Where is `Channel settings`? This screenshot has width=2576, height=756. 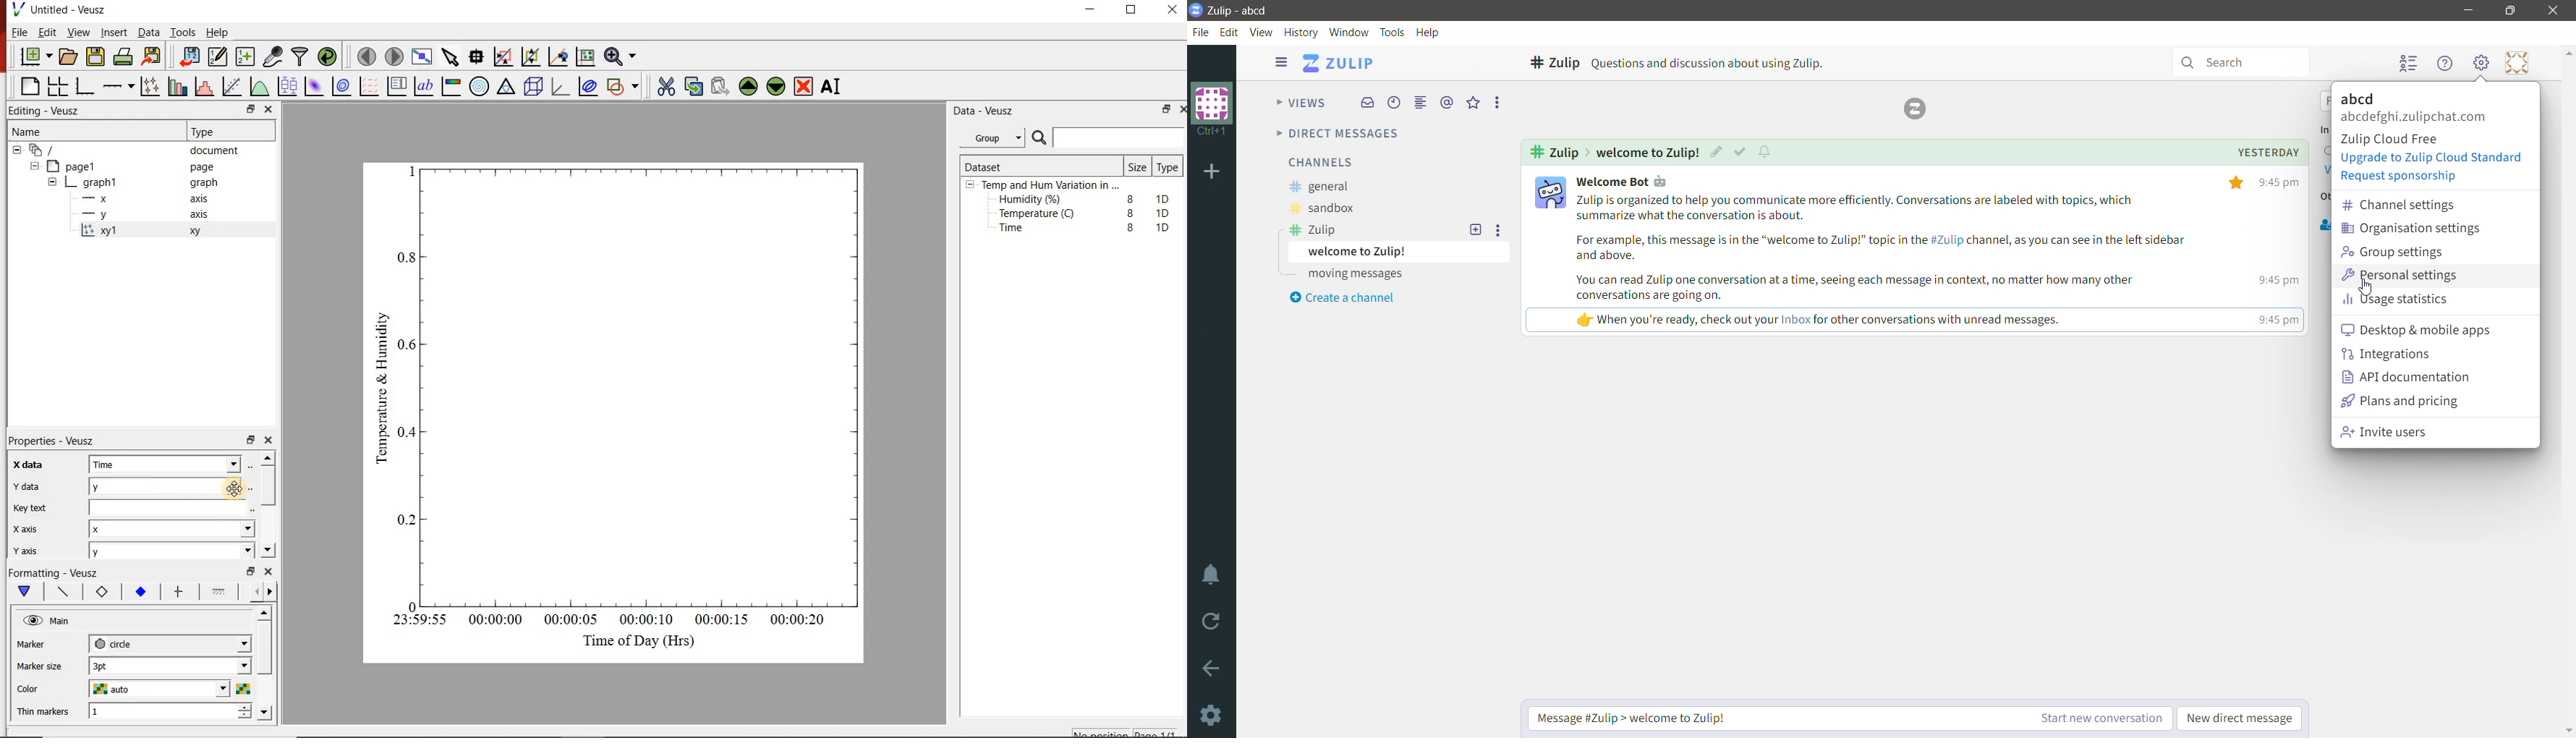 Channel settings is located at coordinates (2397, 205).